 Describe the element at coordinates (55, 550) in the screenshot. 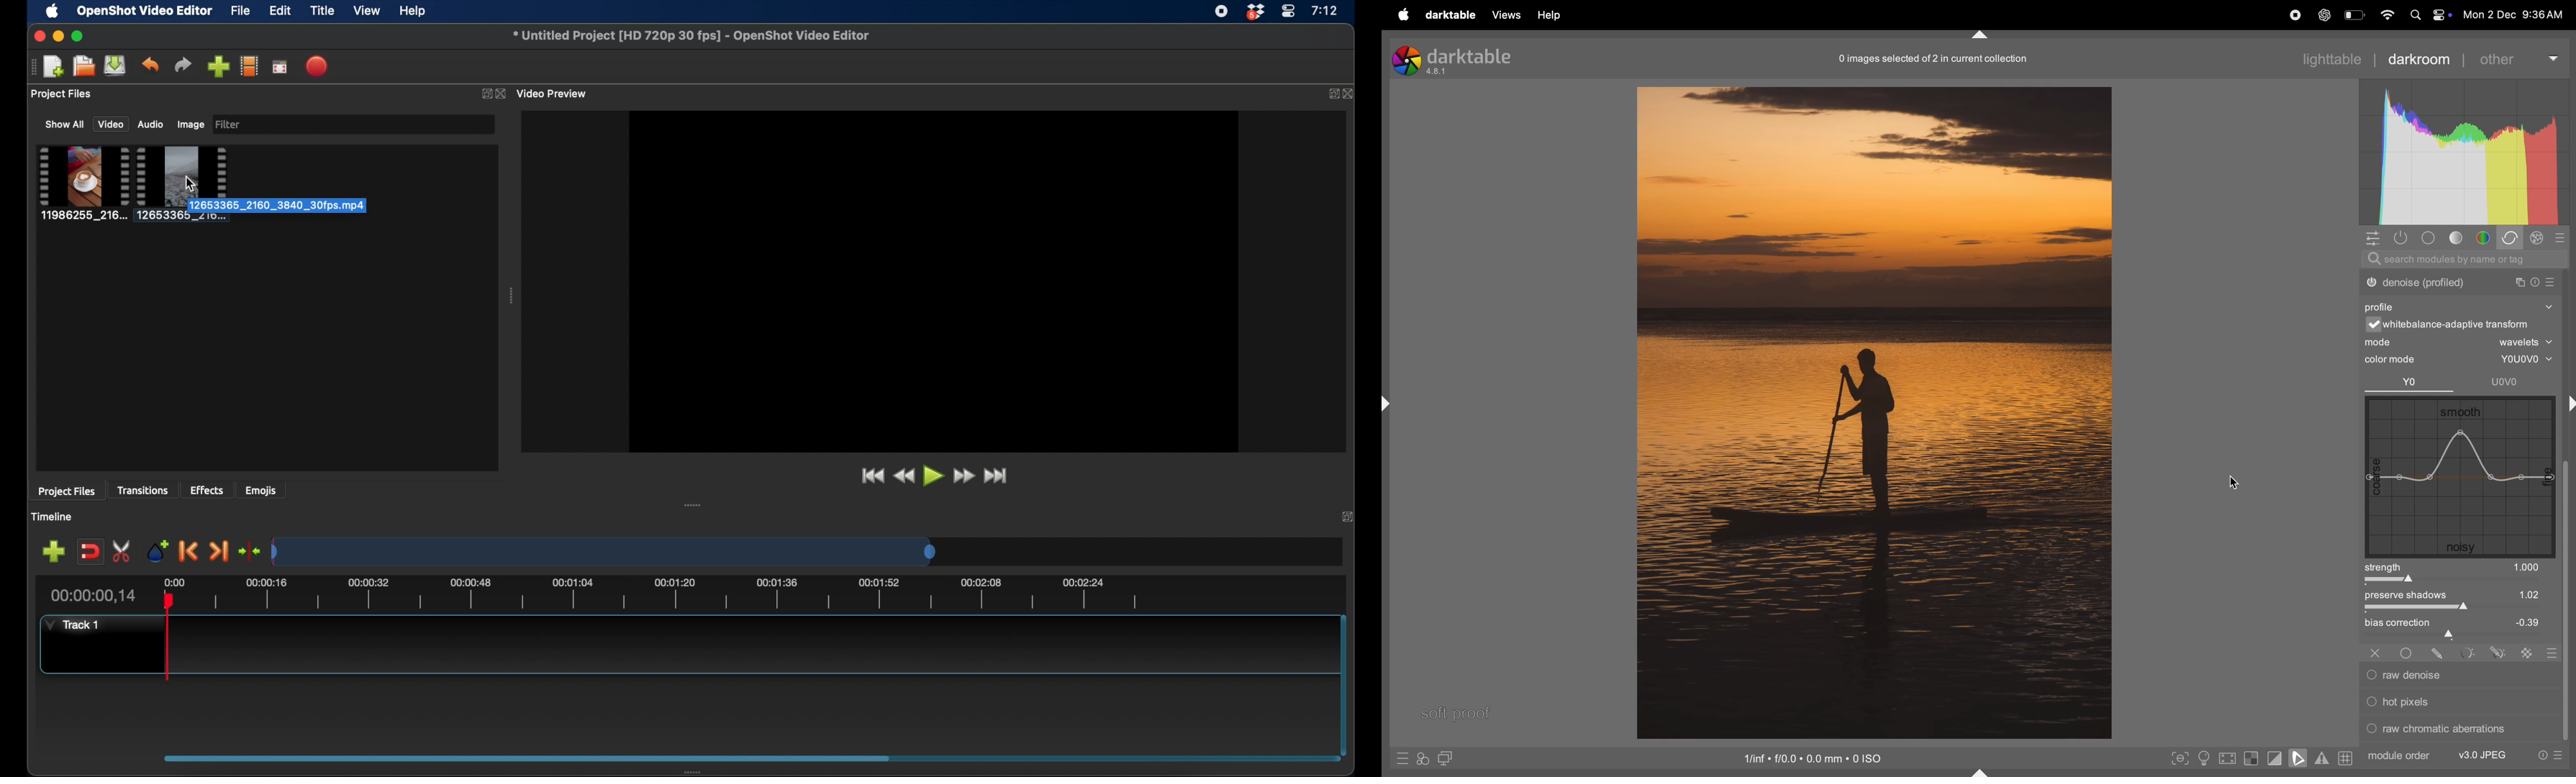

I see `add track` at that location.